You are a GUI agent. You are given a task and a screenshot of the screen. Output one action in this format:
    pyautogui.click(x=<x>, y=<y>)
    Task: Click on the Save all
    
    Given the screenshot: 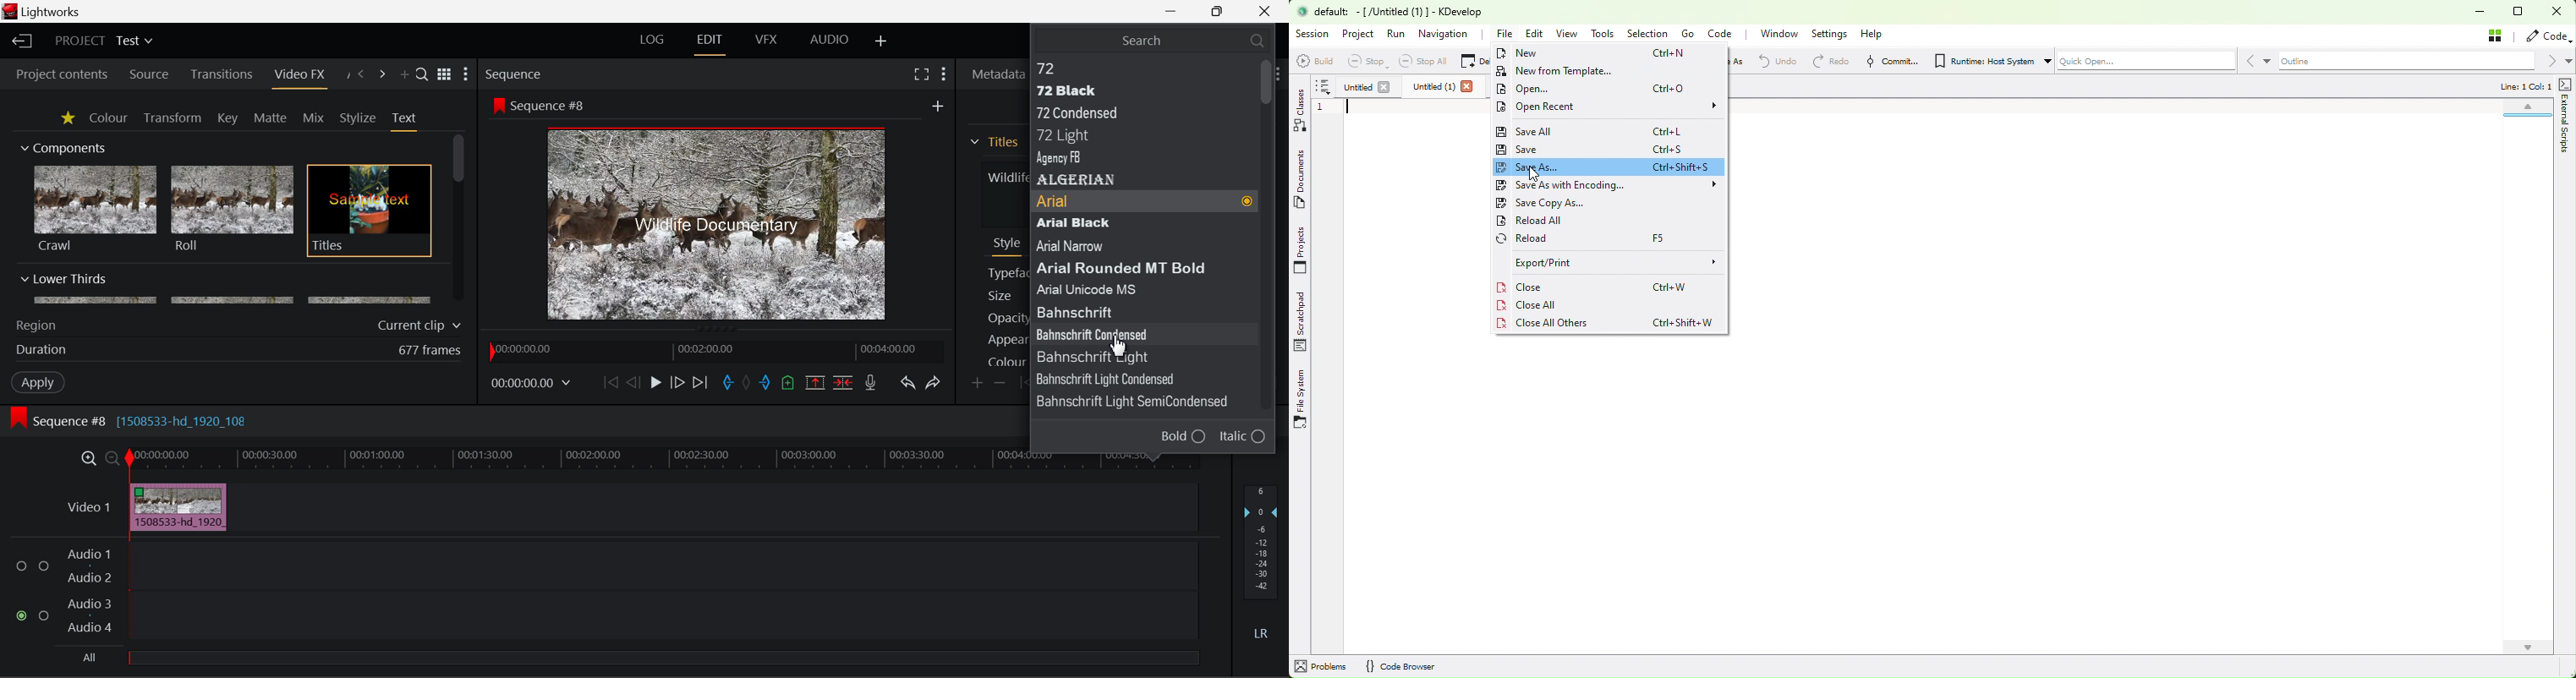 What is the action you would take?
    pyautogui.click(x=1537, y=131)
    